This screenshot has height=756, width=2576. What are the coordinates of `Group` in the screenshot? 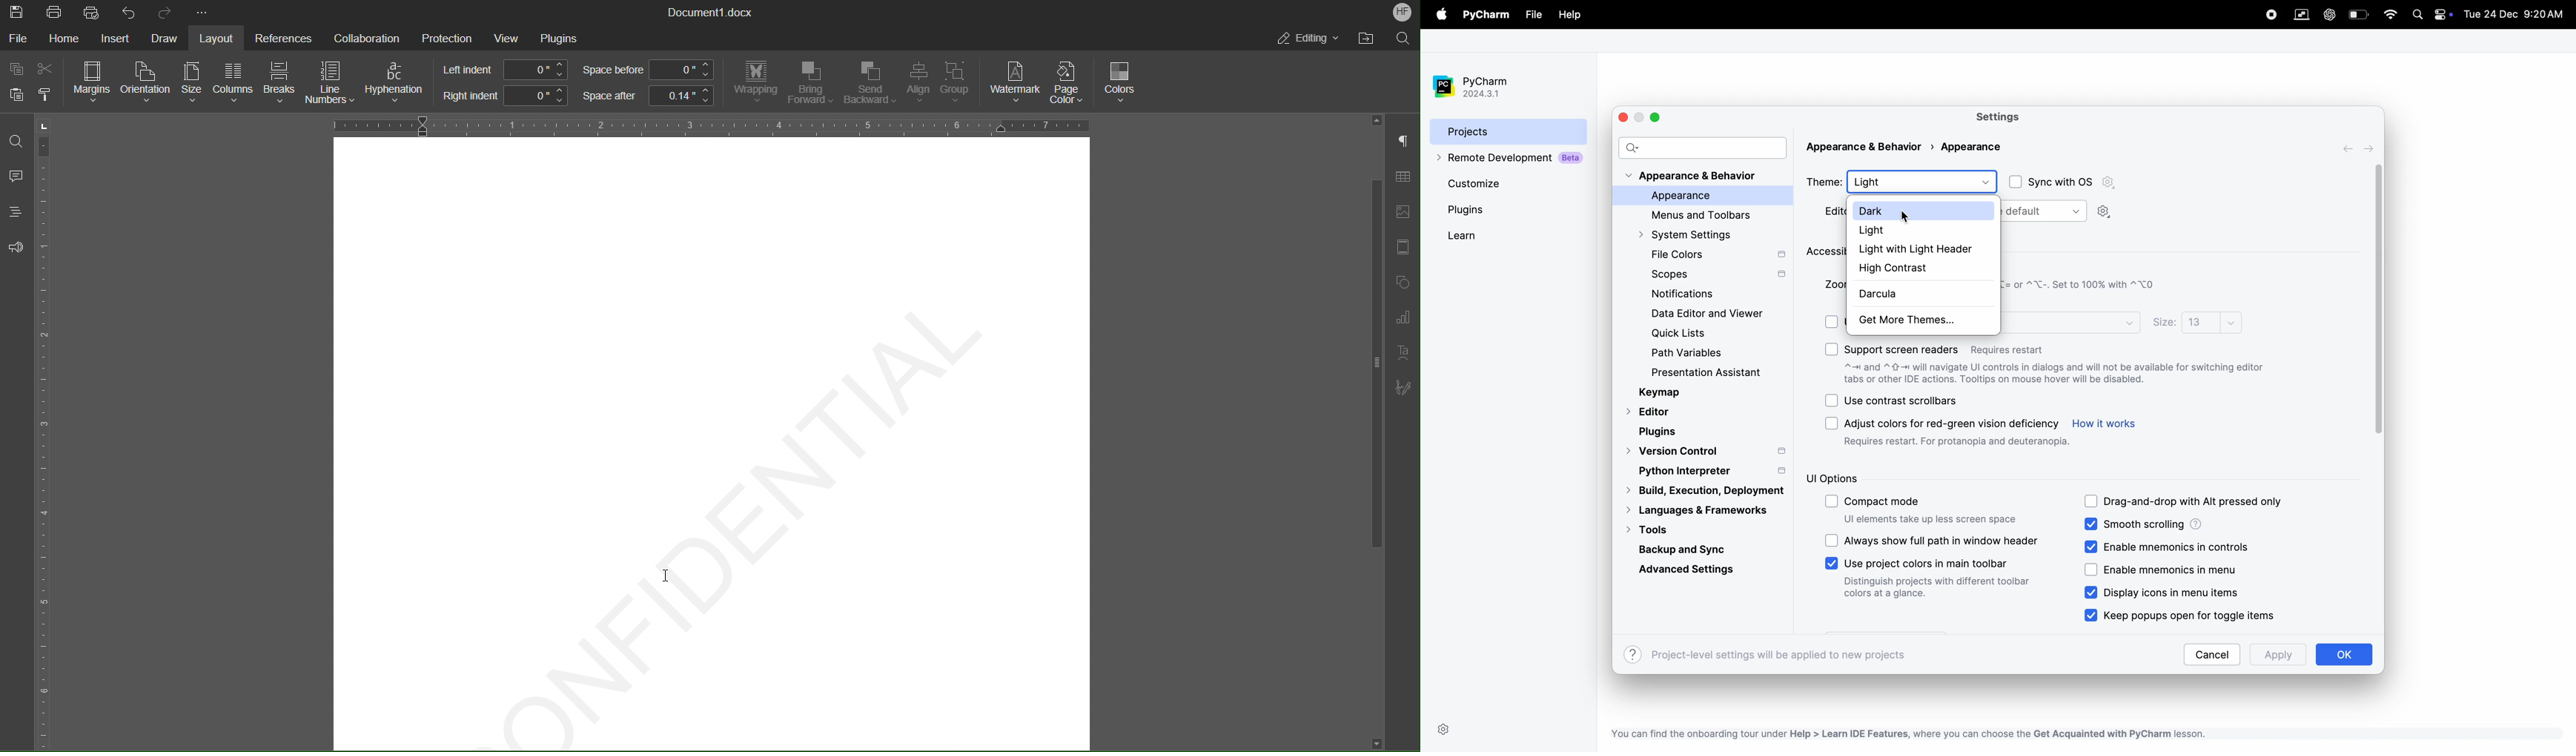 It's located at (960, 85).